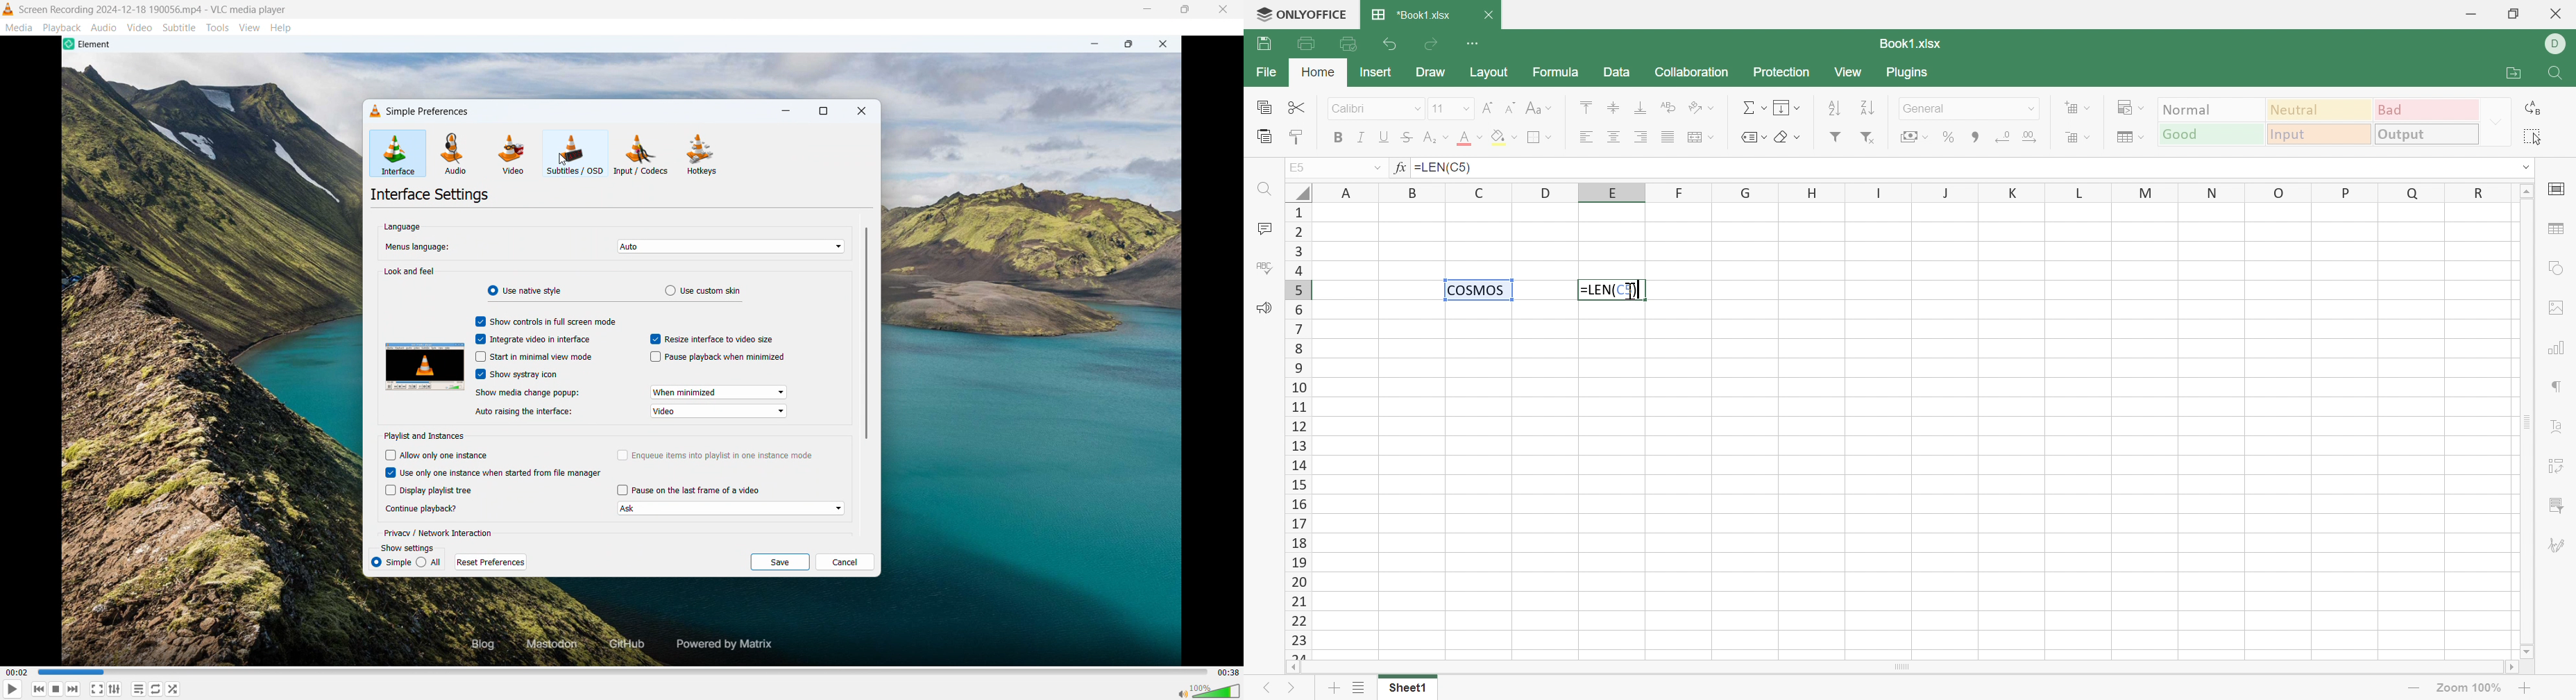 This screenshot has width=2576, height=700. Describe the element at coordinates (1483, 292) in the screenshot. I see `COSMOS` at that location.